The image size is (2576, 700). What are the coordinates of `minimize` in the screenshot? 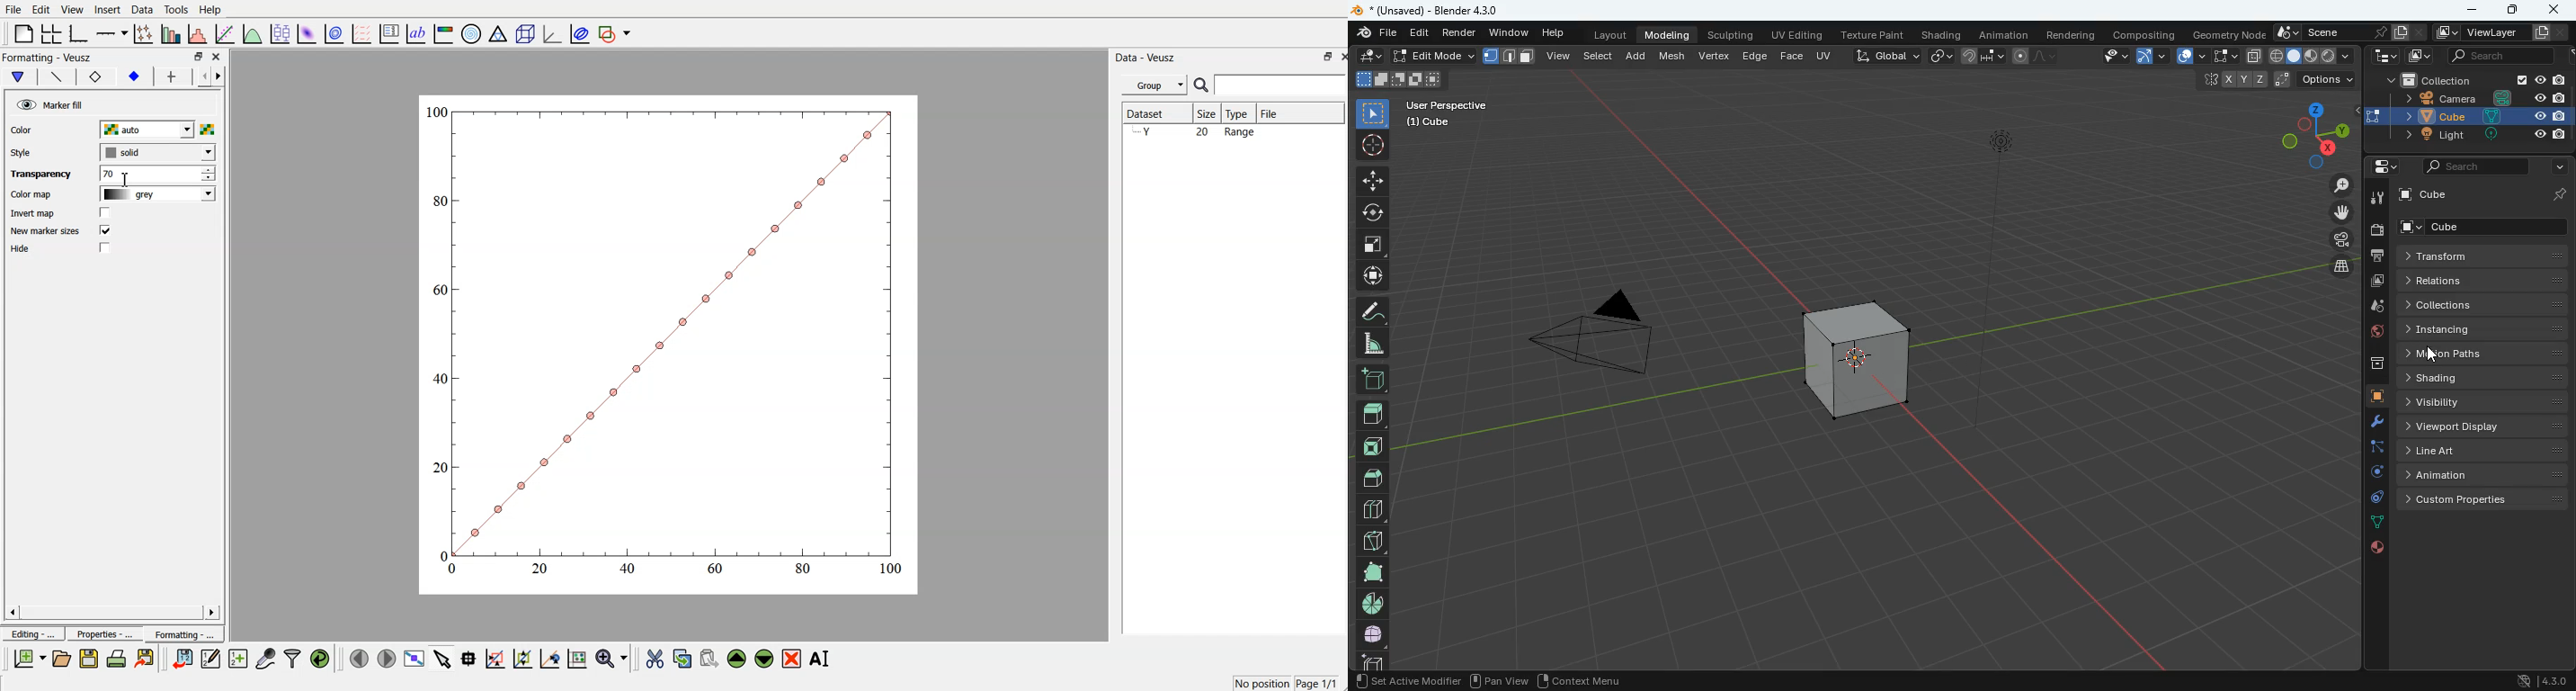 It's located at (2471, 9).